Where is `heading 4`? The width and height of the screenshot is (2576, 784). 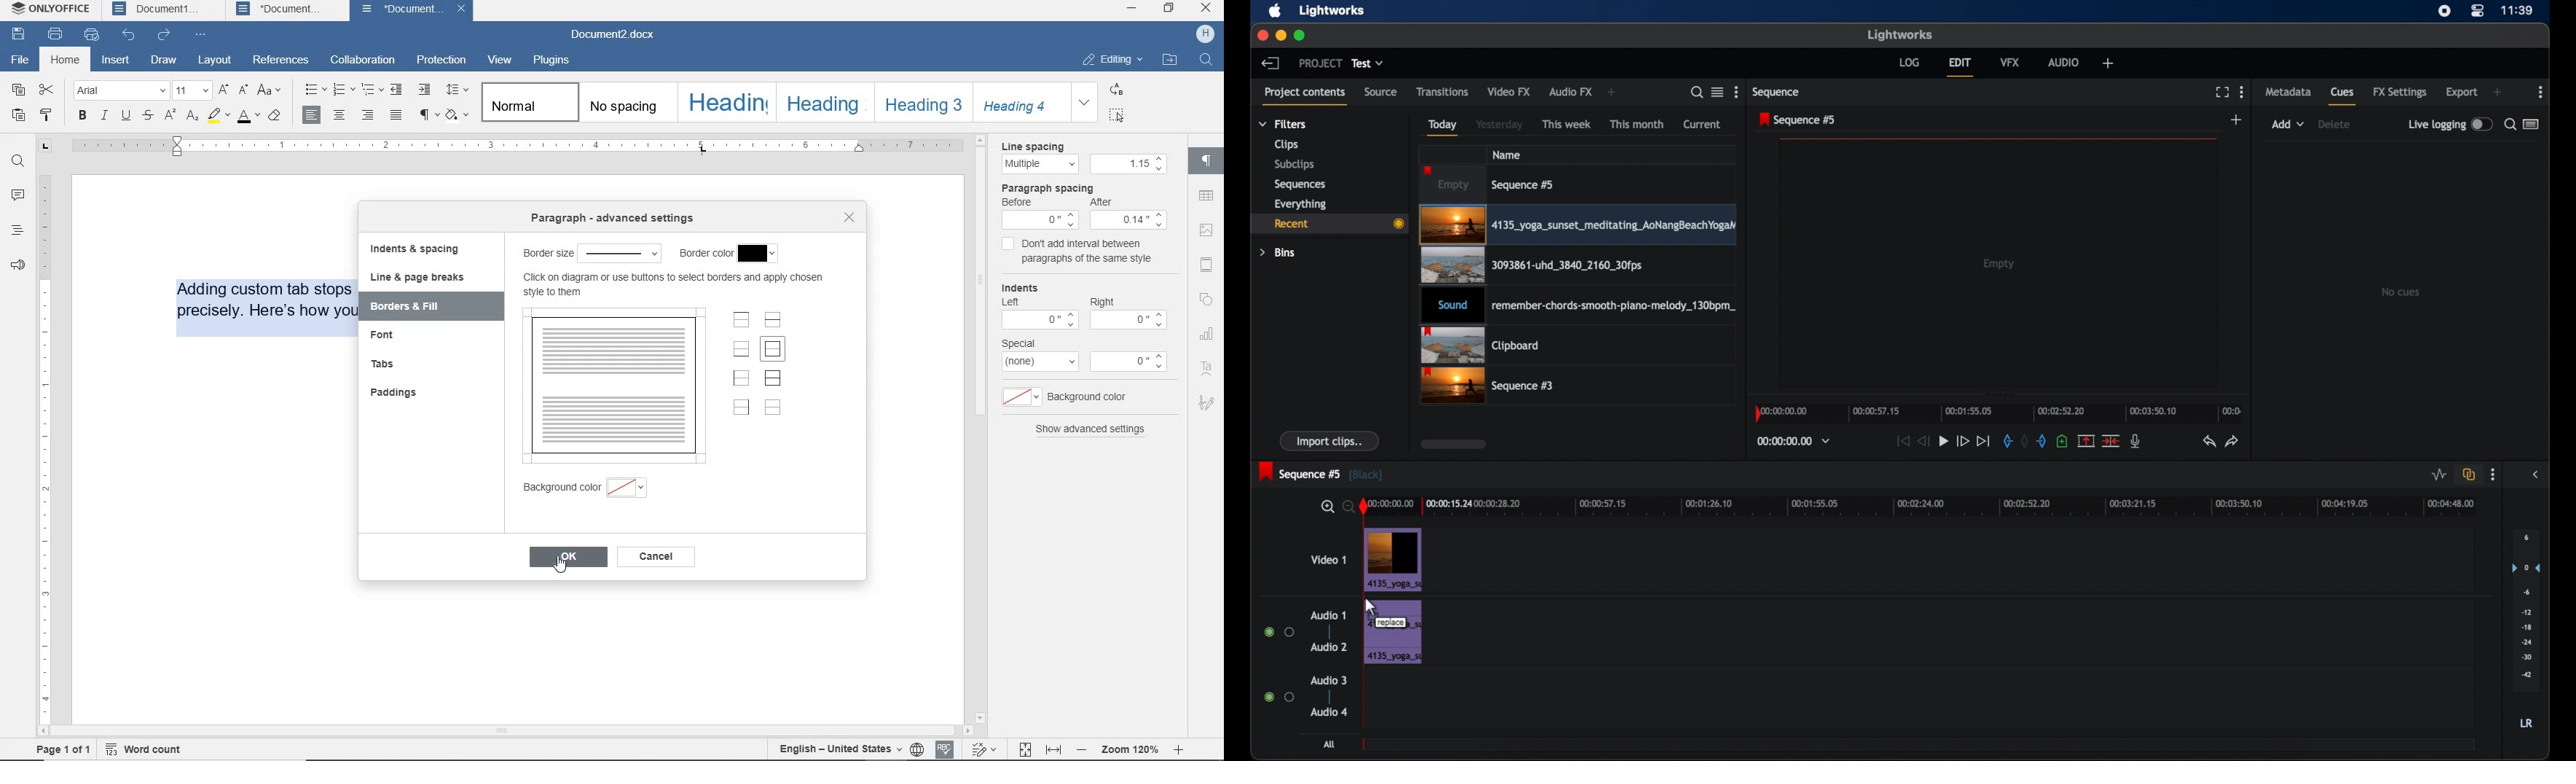 heading 4 is located at coordinates (1022, 103).